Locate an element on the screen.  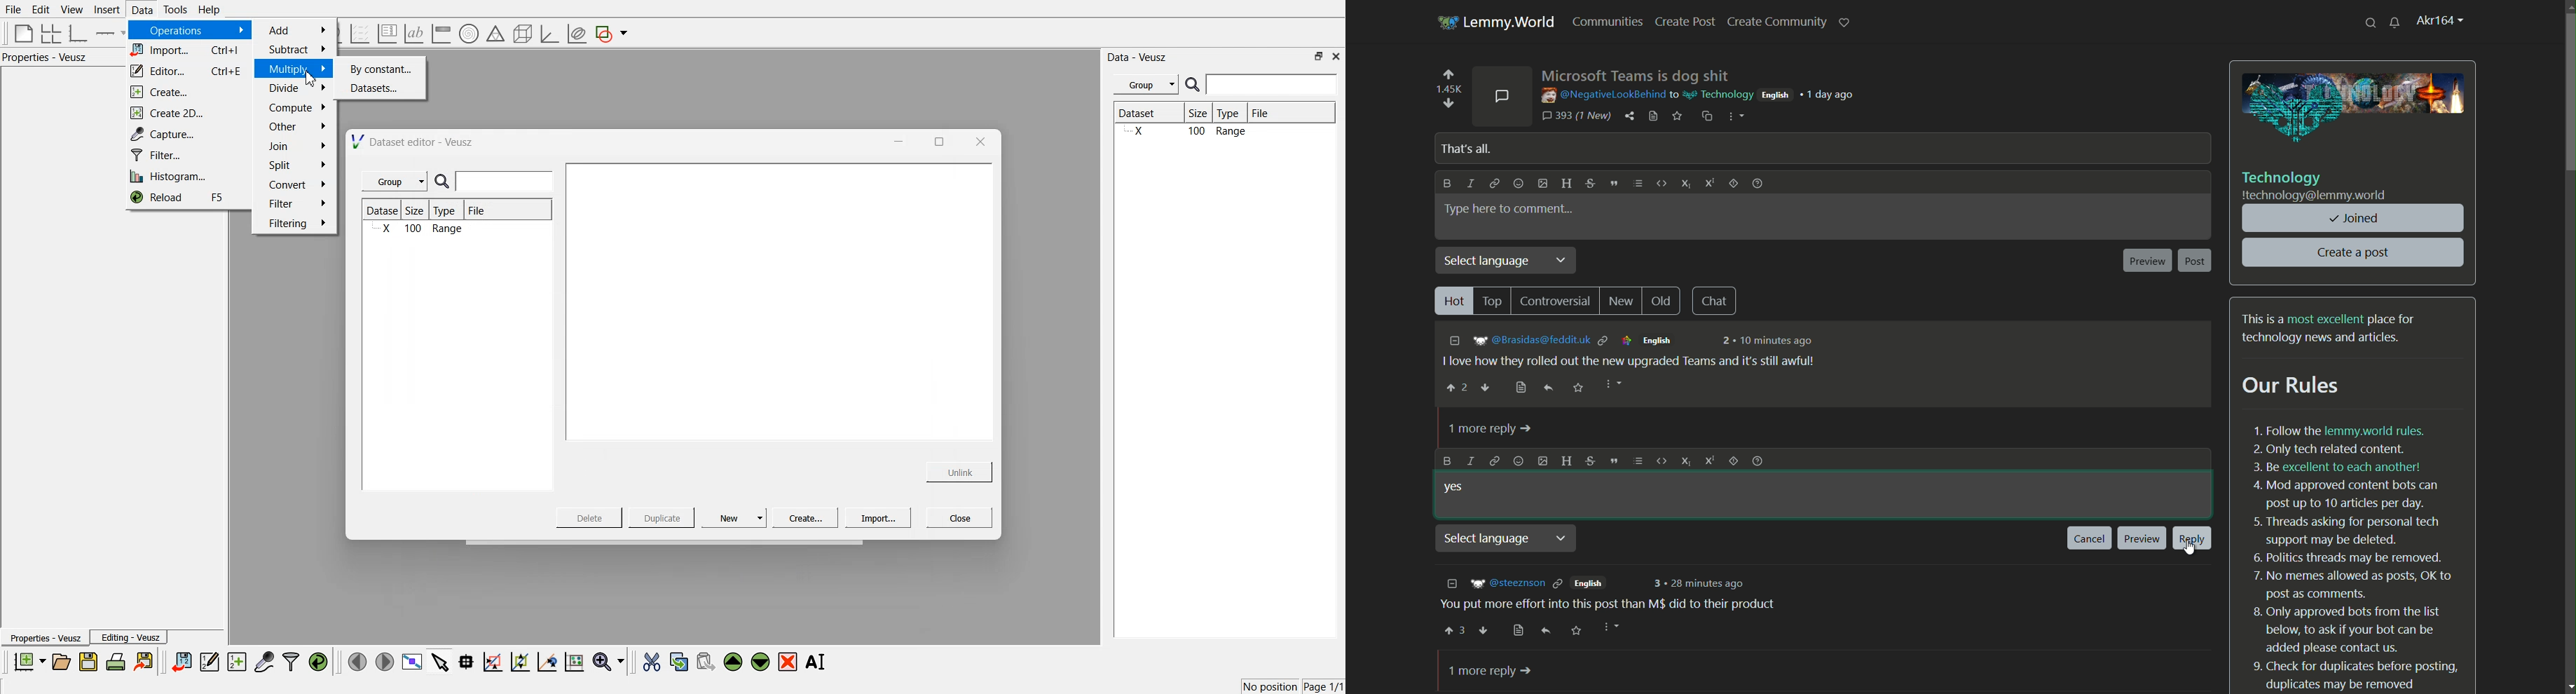
create community is located at coordinates (1776, 22).